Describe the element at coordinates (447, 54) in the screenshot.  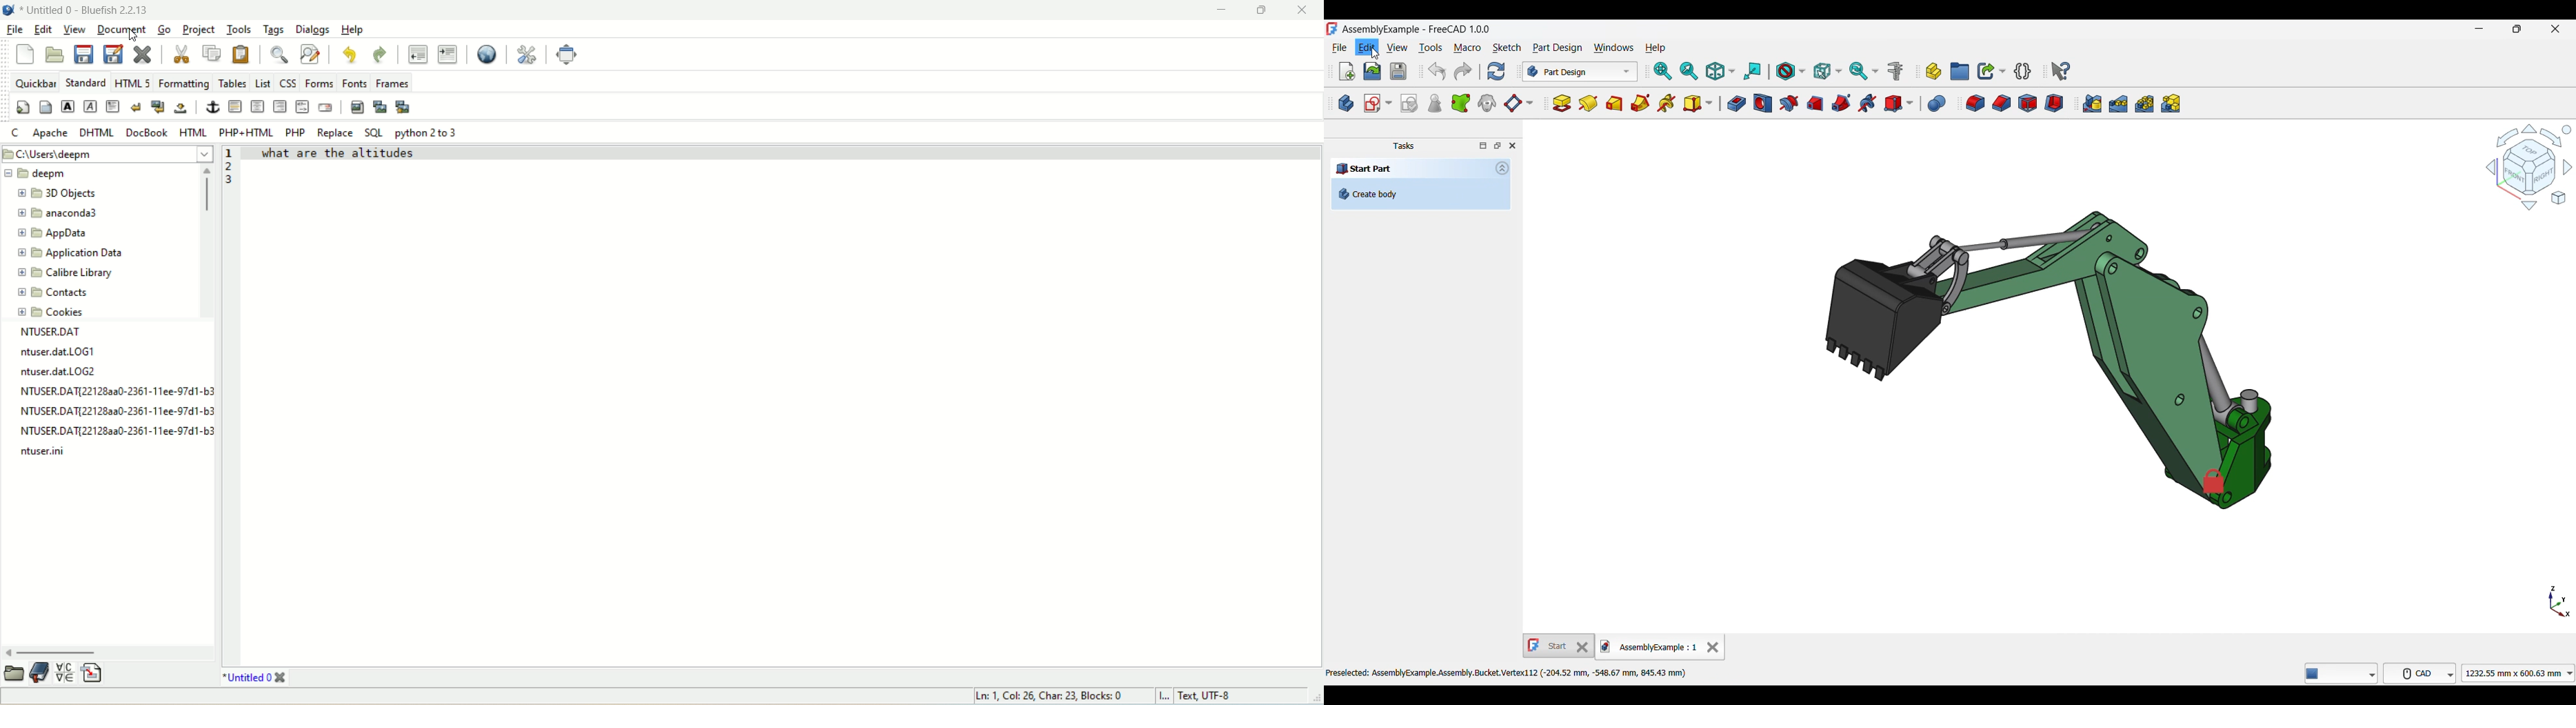
I see `indent` at that location.